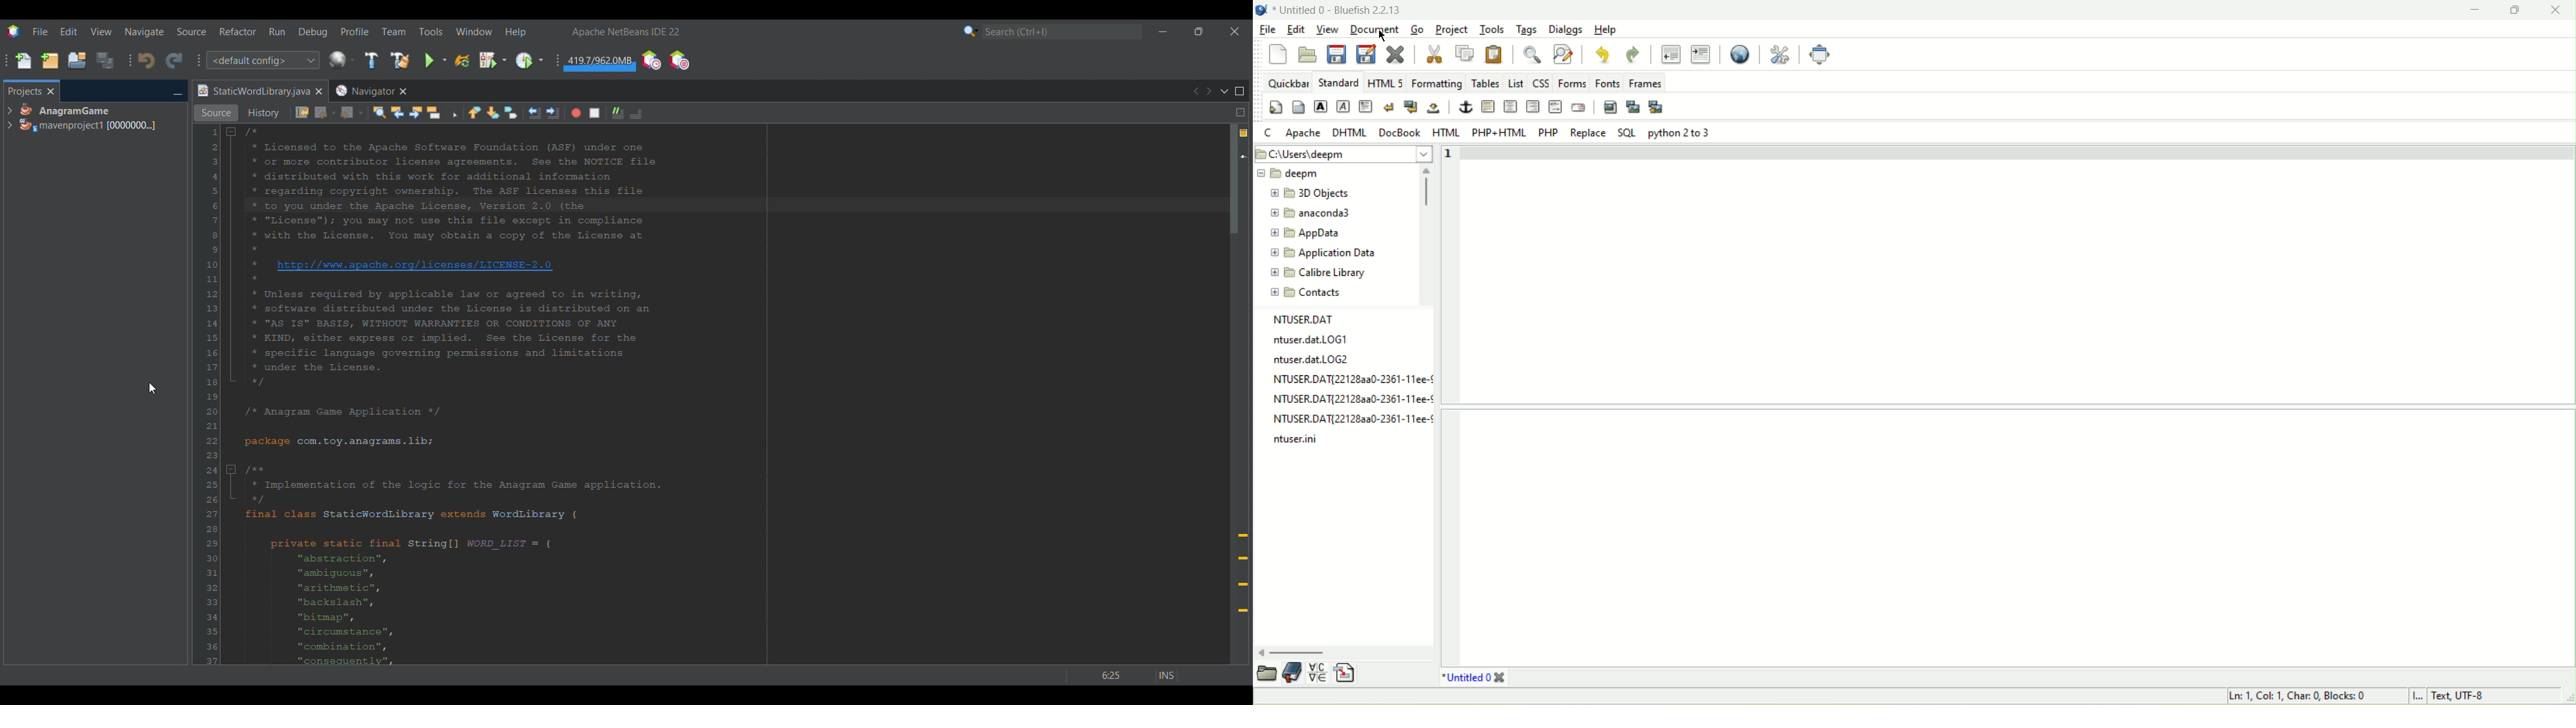  Describe the element at coordinates (1367, 54) in the screenshot. I see `save as` at that location.